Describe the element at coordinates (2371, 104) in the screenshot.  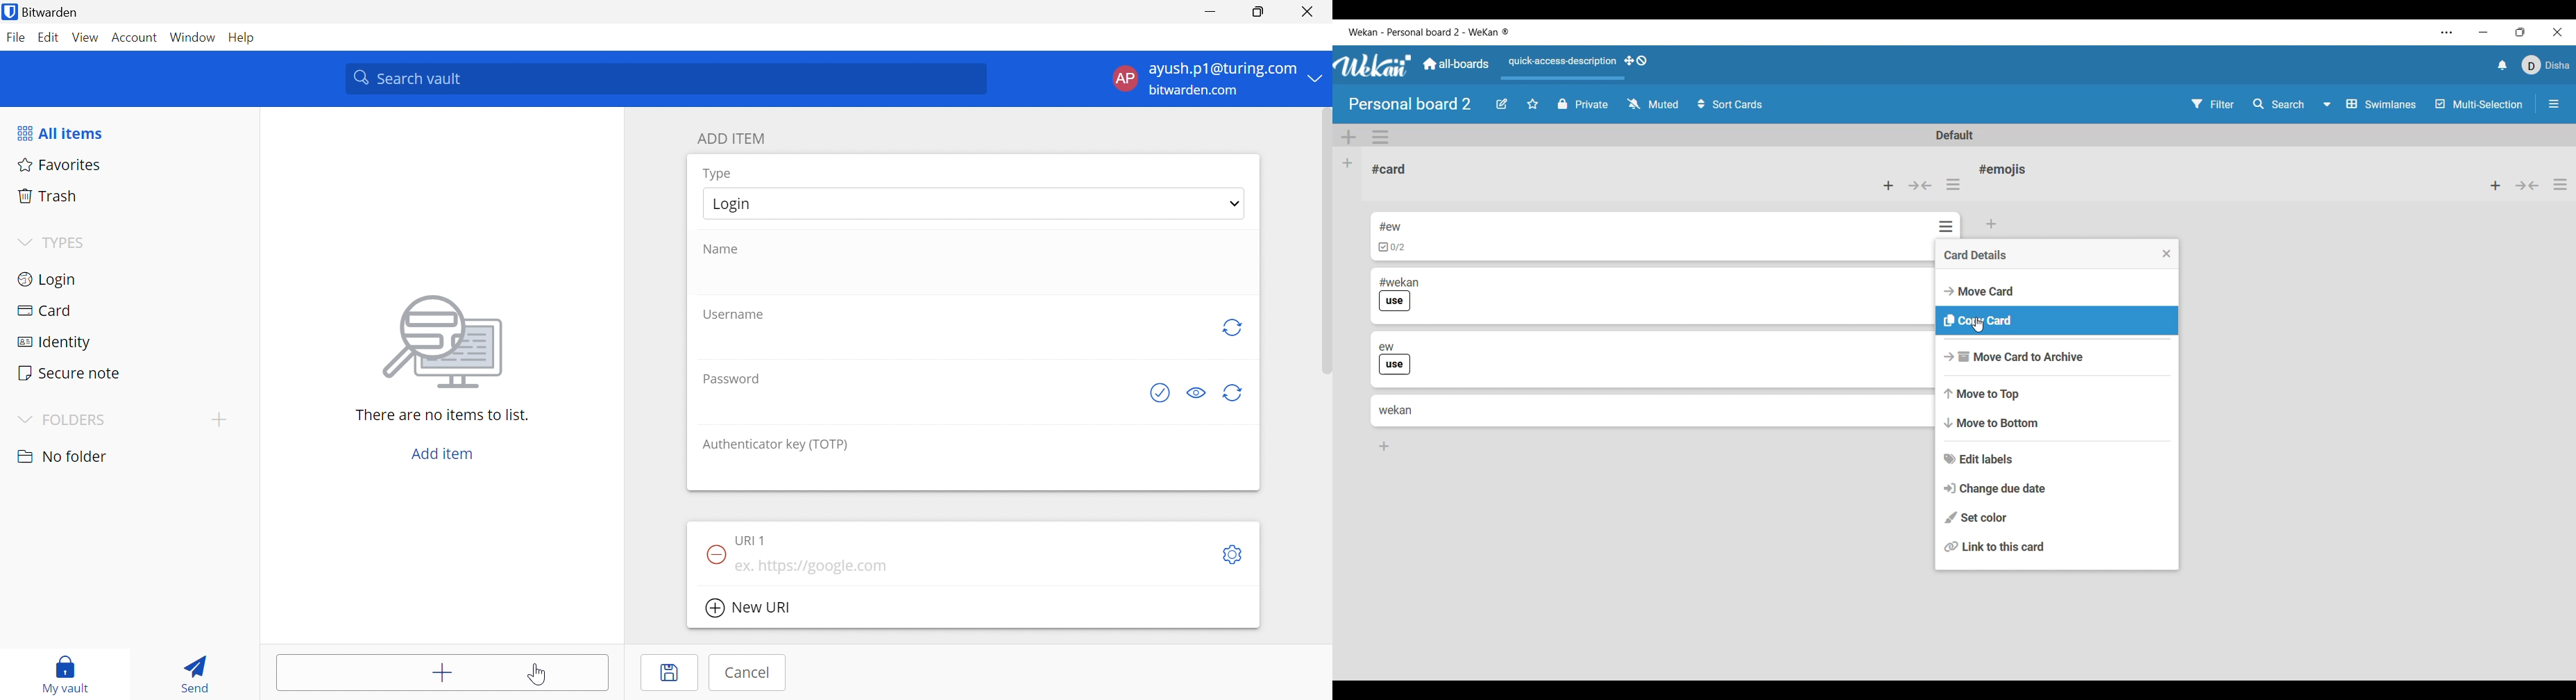
I see `Swimlane and other board view options` at that location.